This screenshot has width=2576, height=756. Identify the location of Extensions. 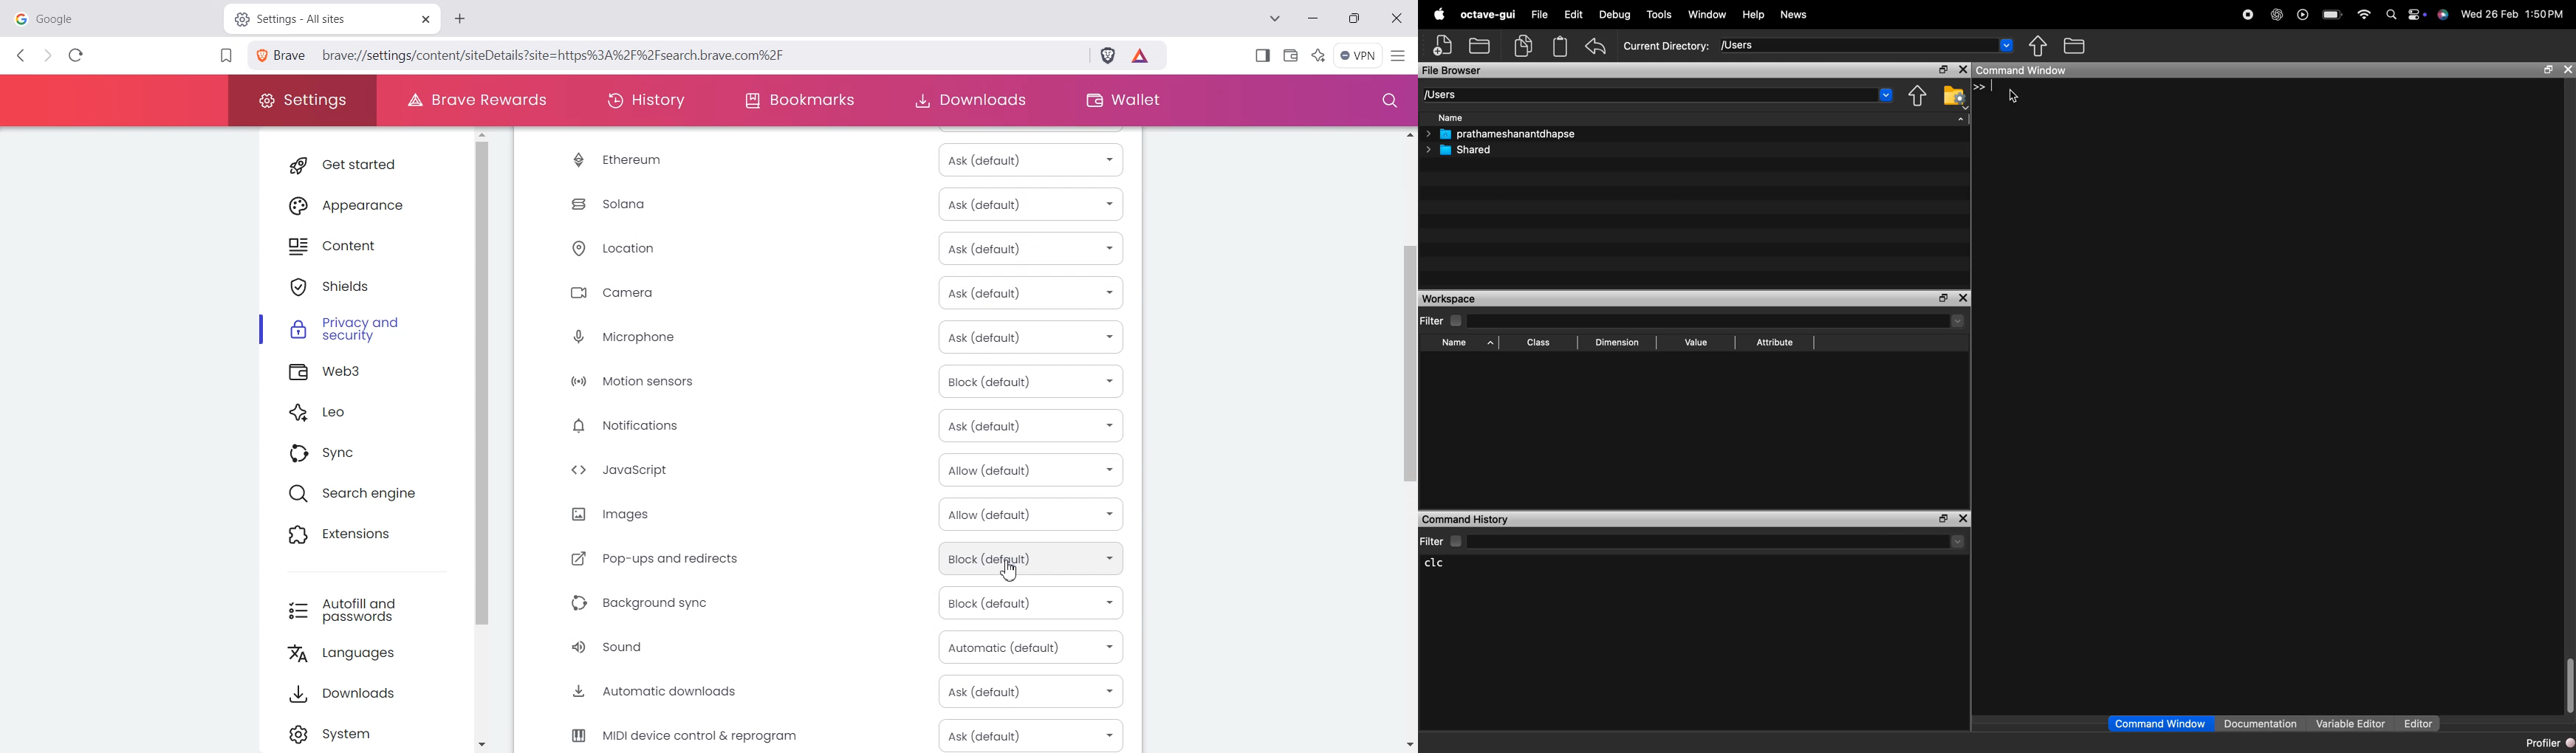
(363, 537).